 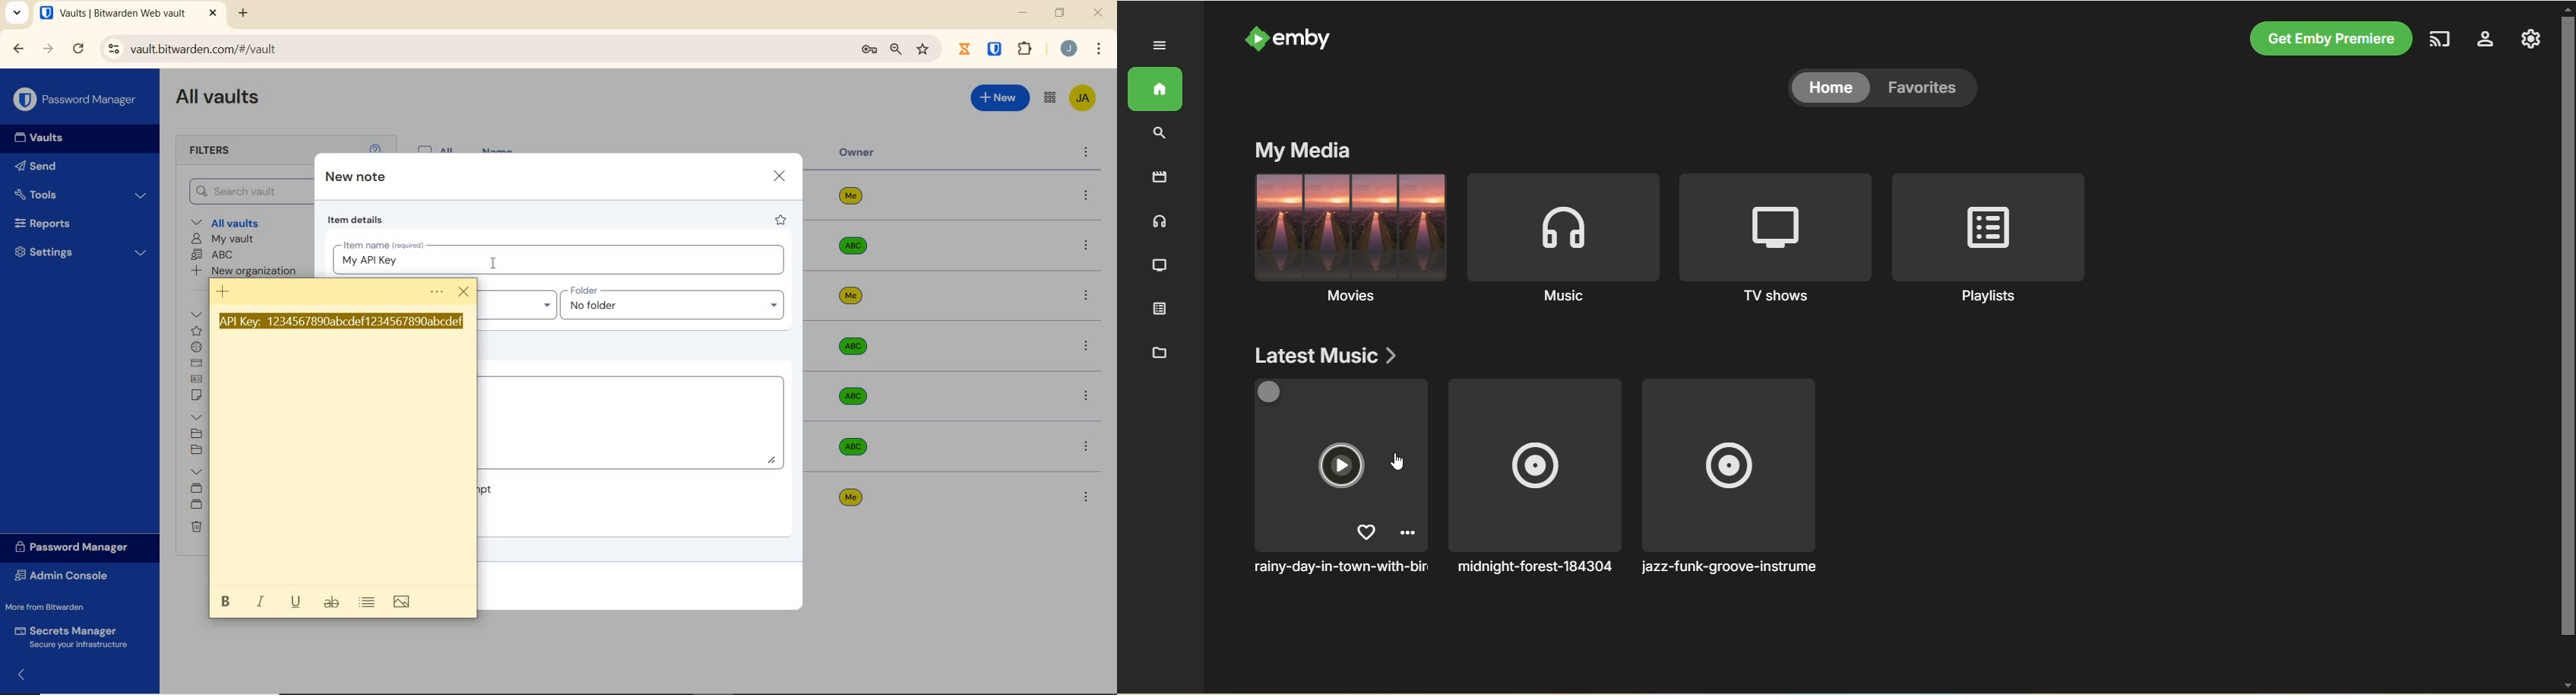 What do you see at coordinates (200, 397) in the screenshot?
I see `secure note` at bounding box center [200, 397].